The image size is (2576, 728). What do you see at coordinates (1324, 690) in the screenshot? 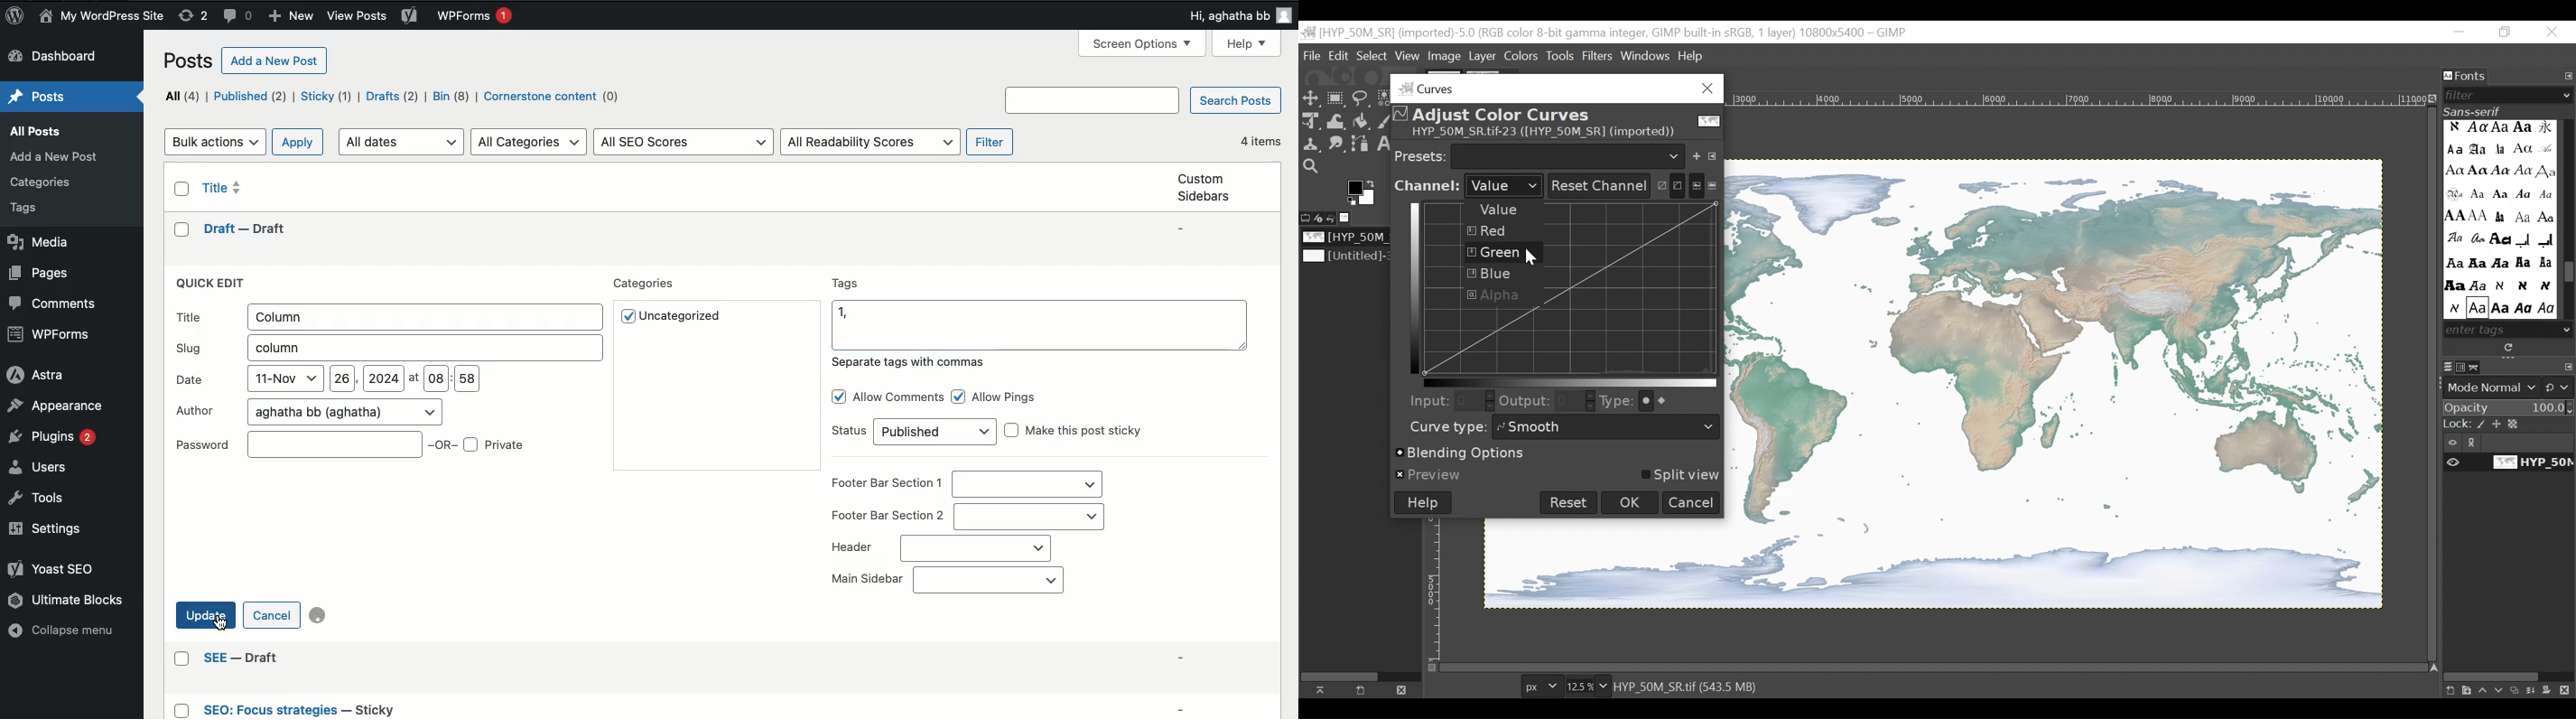
I see `Raise this image display` at bounding box center [1324, 690].